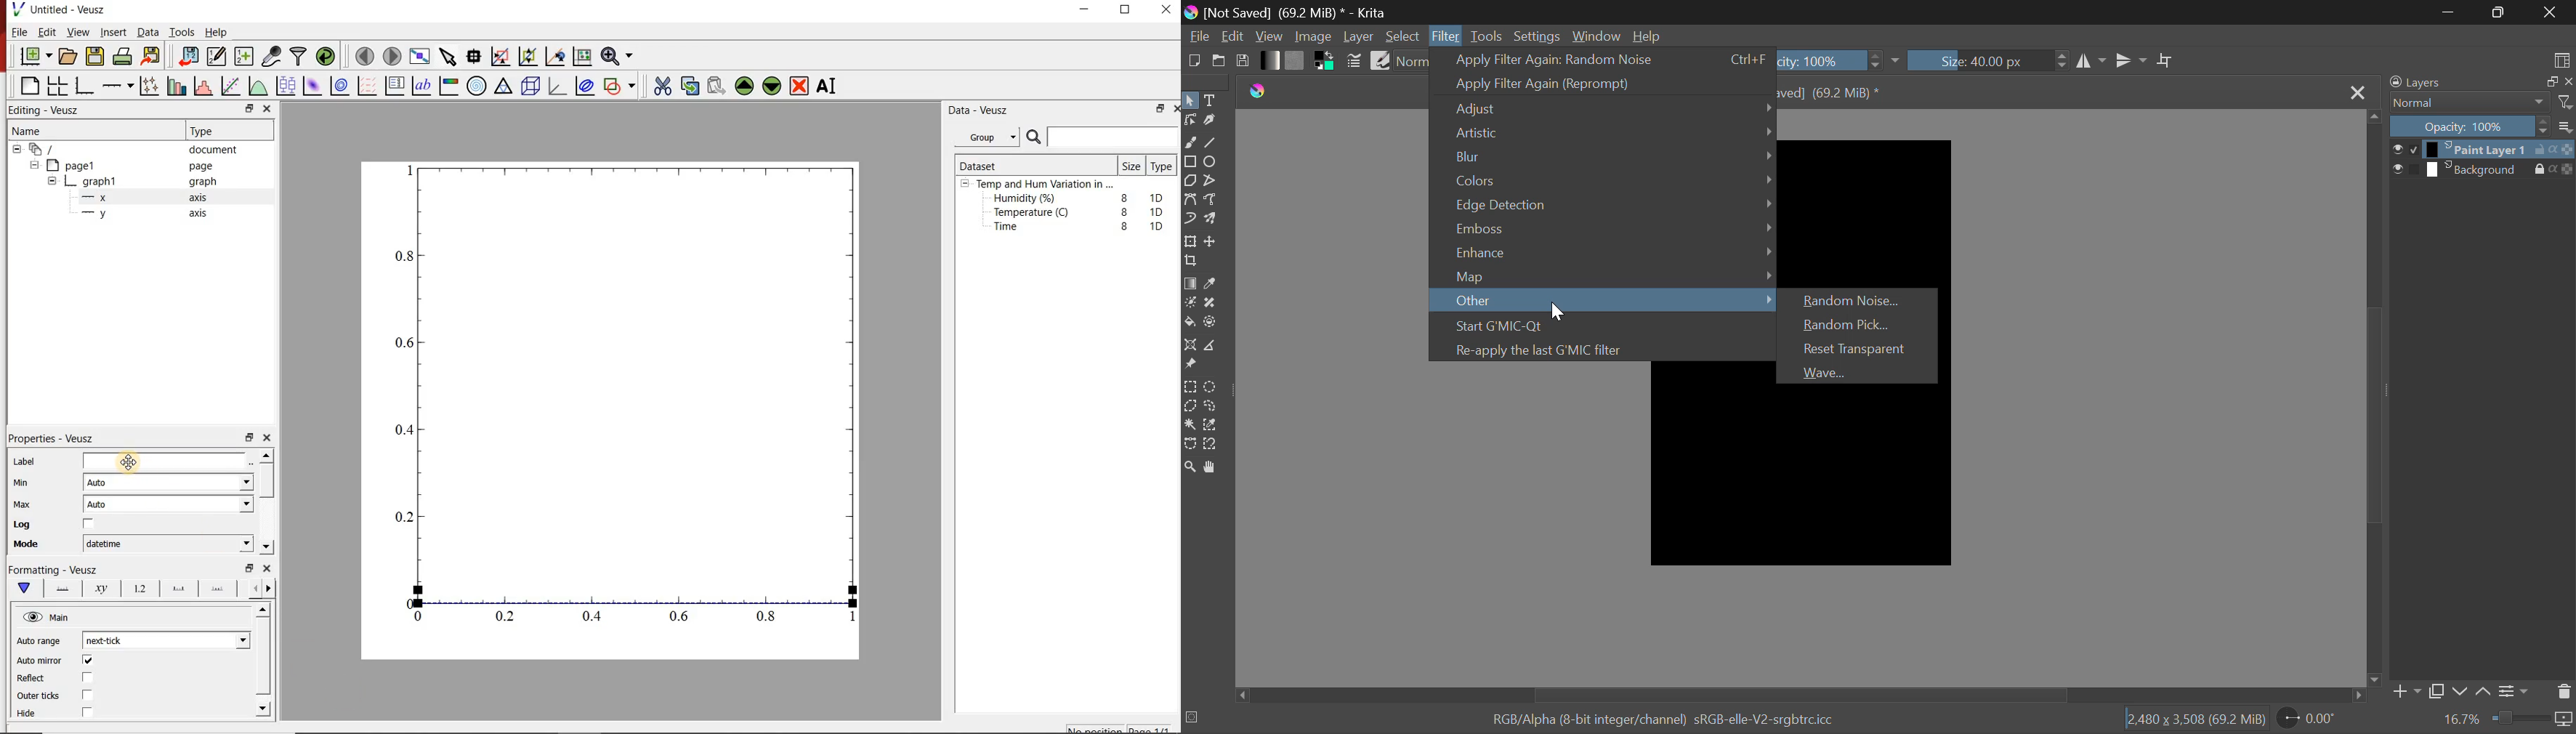 This screenshot has height=756, width=2576. I want to click on Polyline, so click(1212, 180).